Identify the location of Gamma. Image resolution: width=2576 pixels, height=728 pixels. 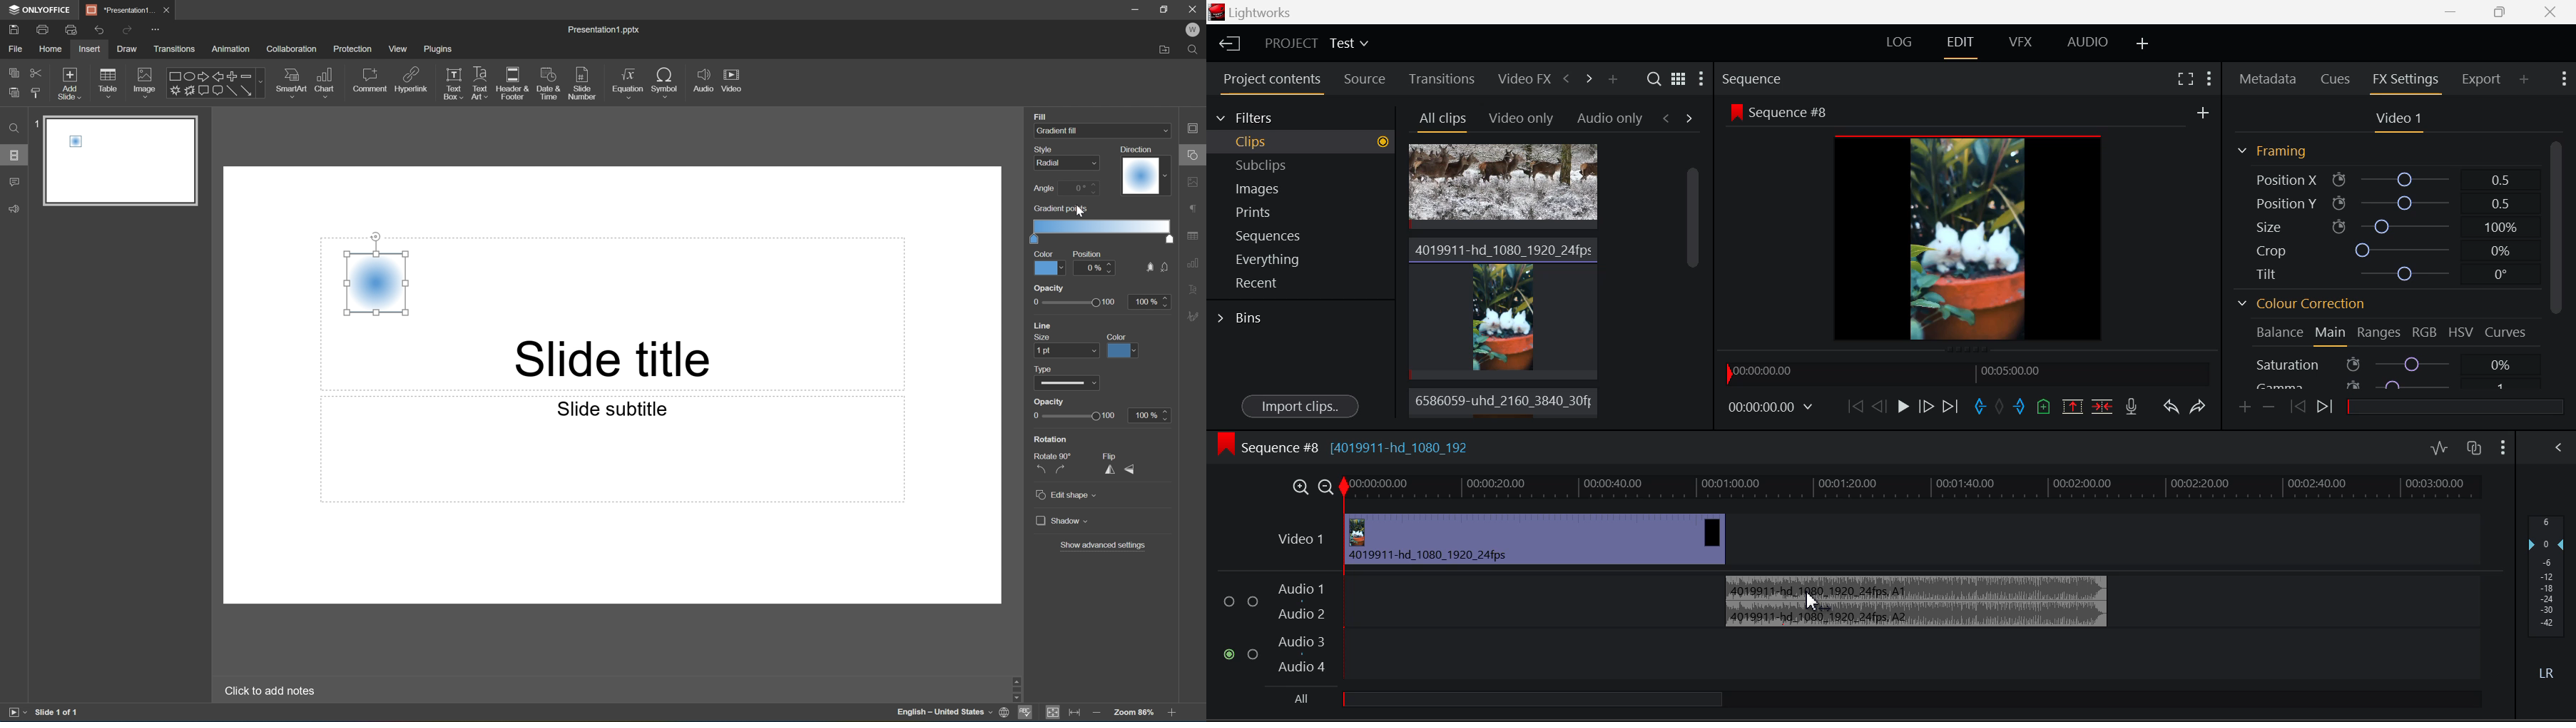
(2393, 385).